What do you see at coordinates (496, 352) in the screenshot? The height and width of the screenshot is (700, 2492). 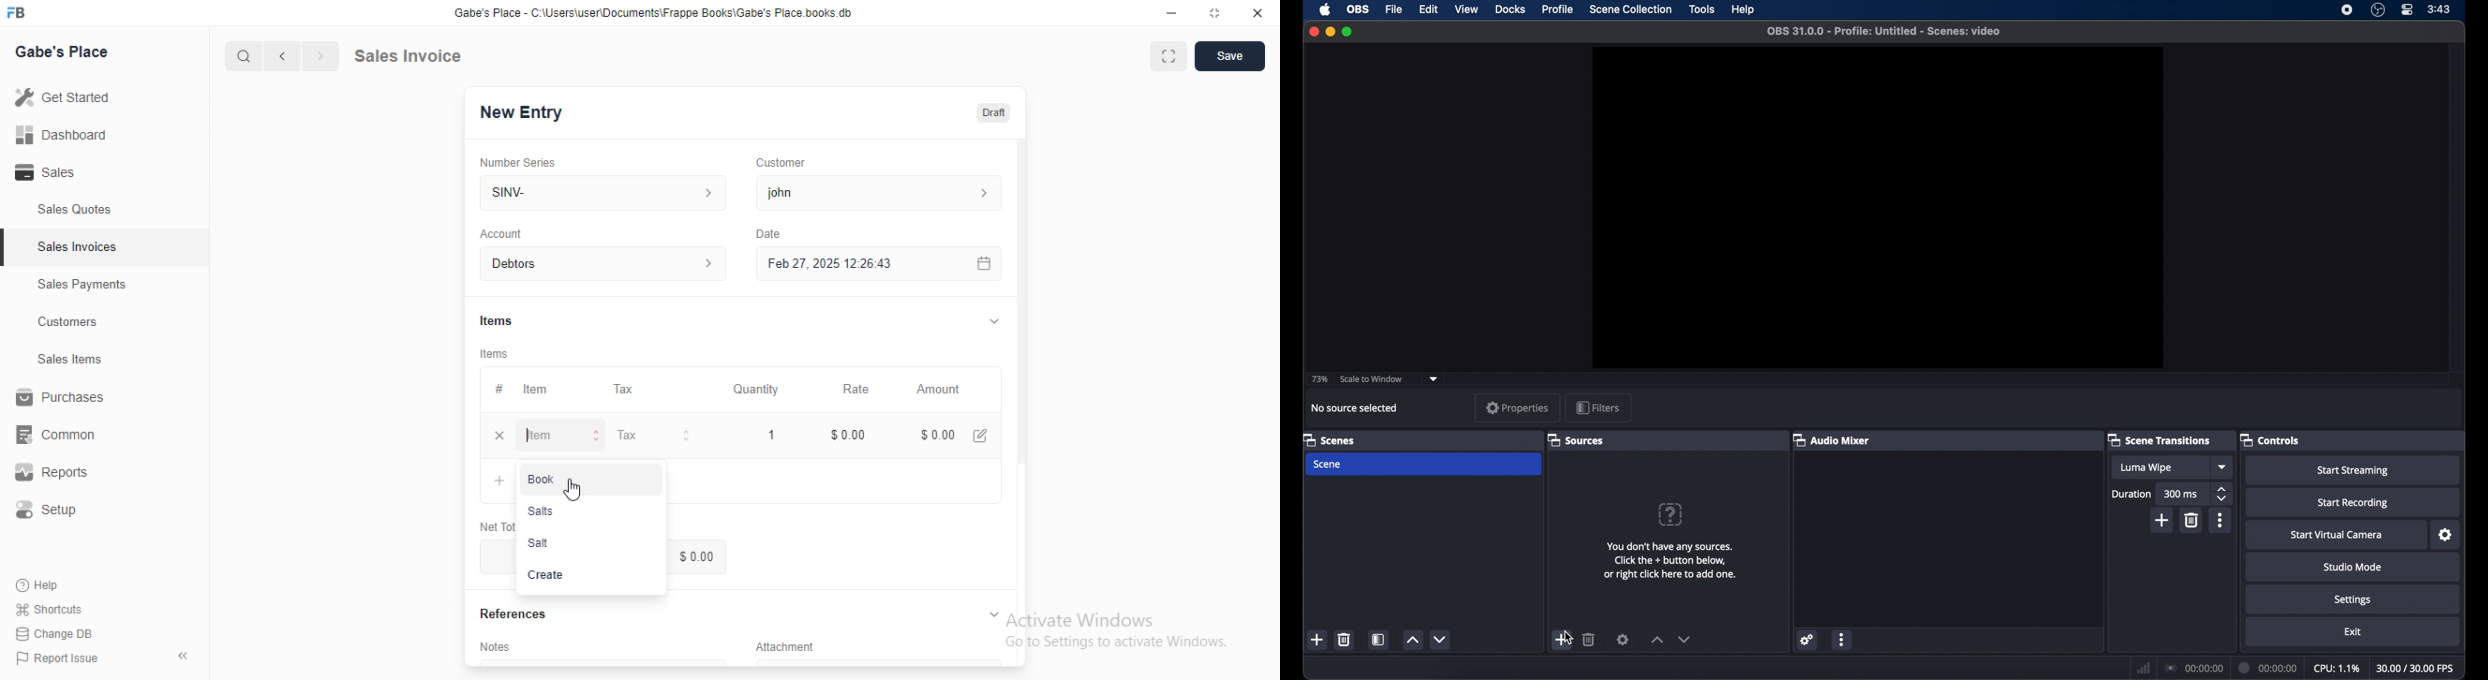 I see `Items` at bounding box center [496, 352].